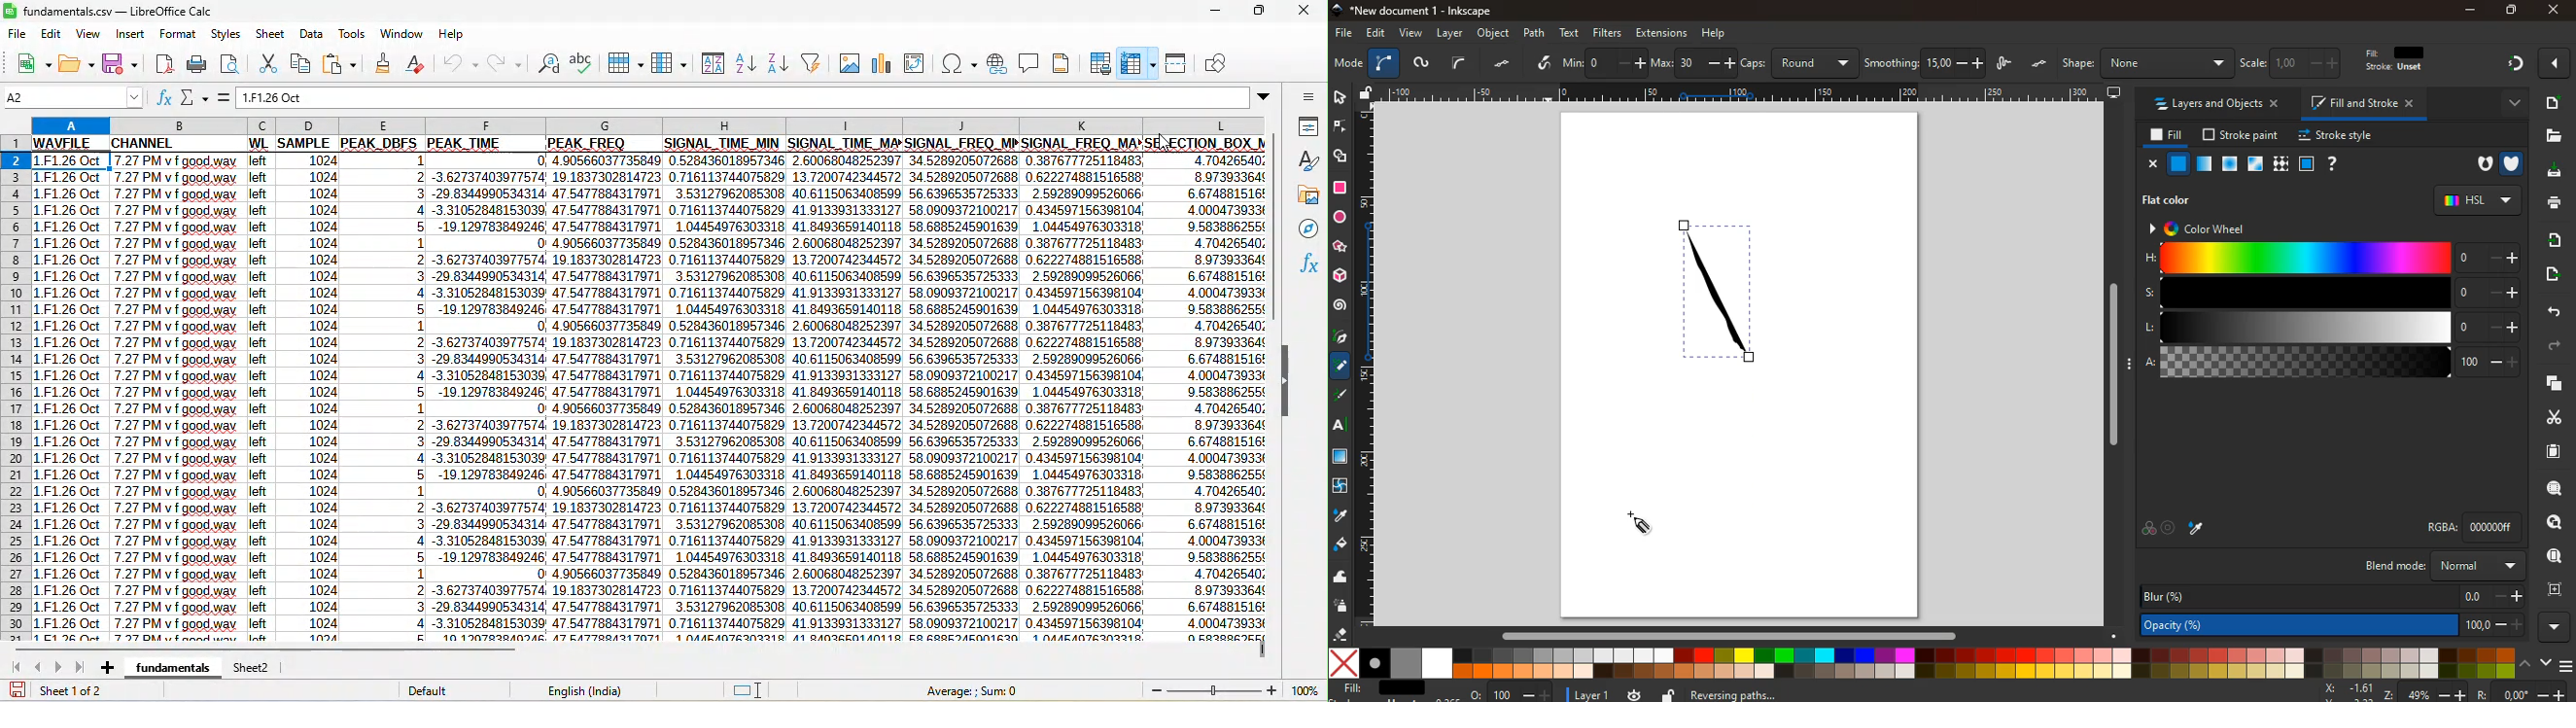 The height and width of the screenshot is (728, 2576). I want to click on draw, so click(2006, 65).